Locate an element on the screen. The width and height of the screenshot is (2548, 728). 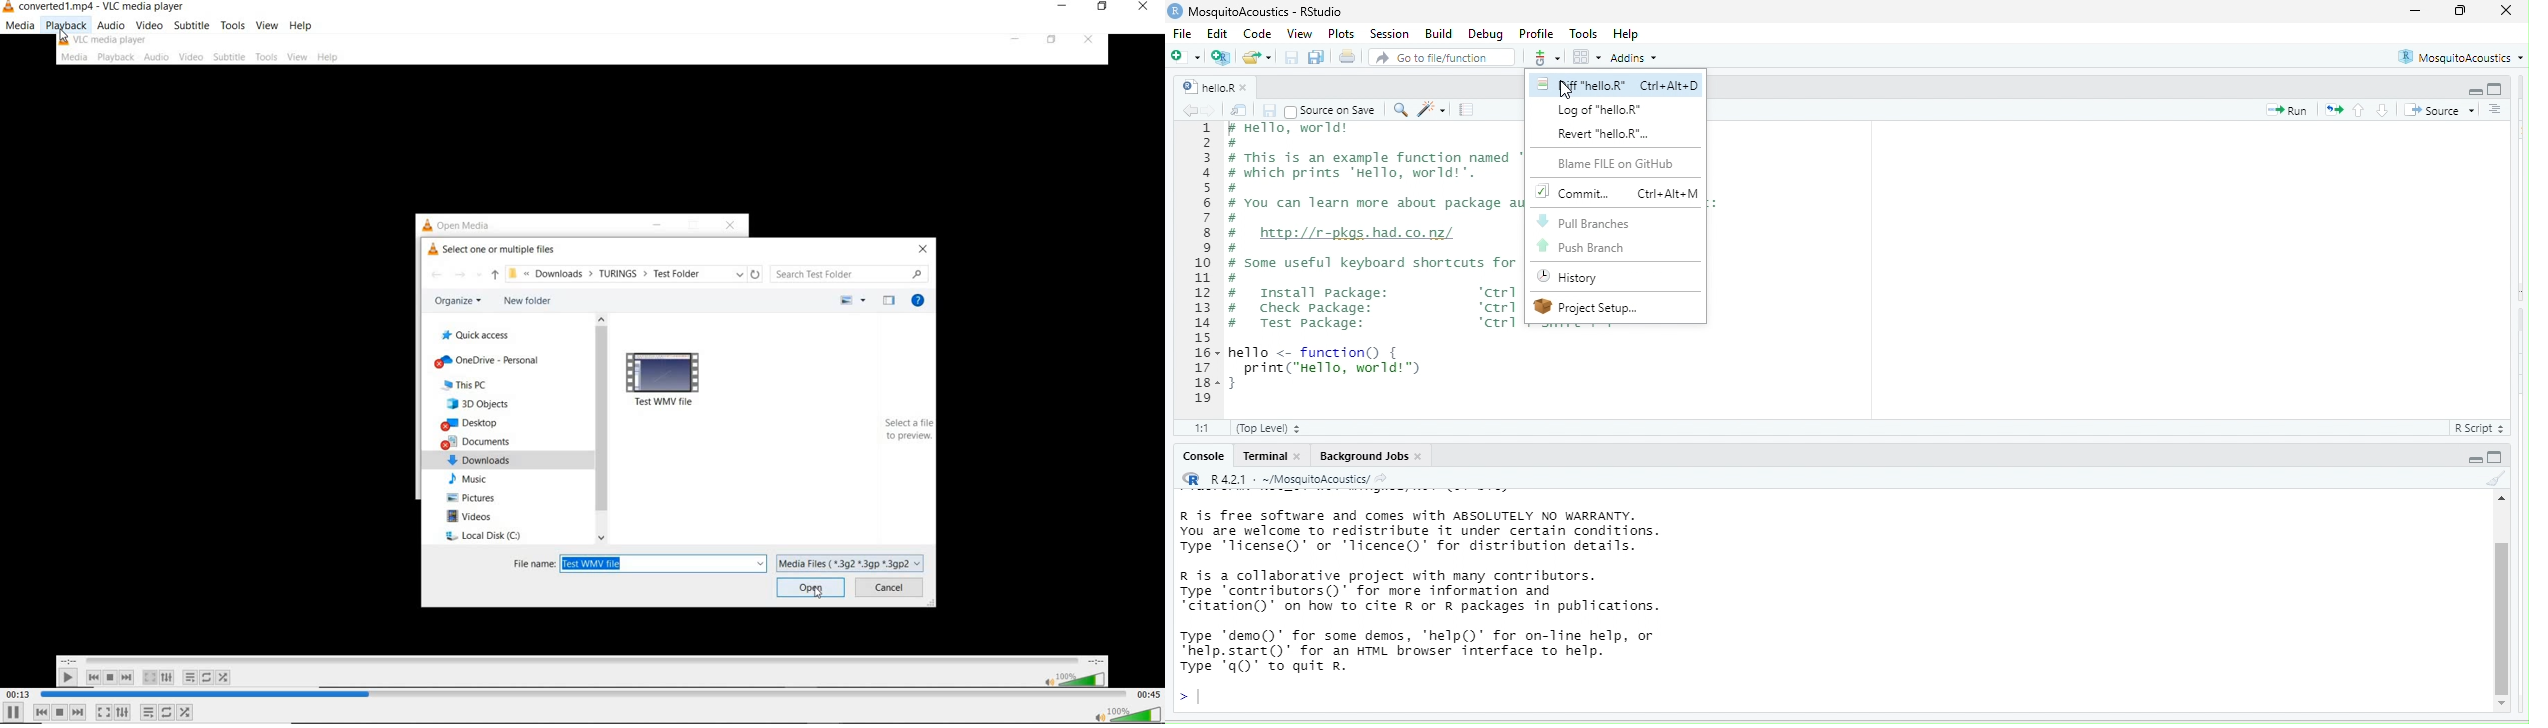
git is located at coordinates (1545, 57).